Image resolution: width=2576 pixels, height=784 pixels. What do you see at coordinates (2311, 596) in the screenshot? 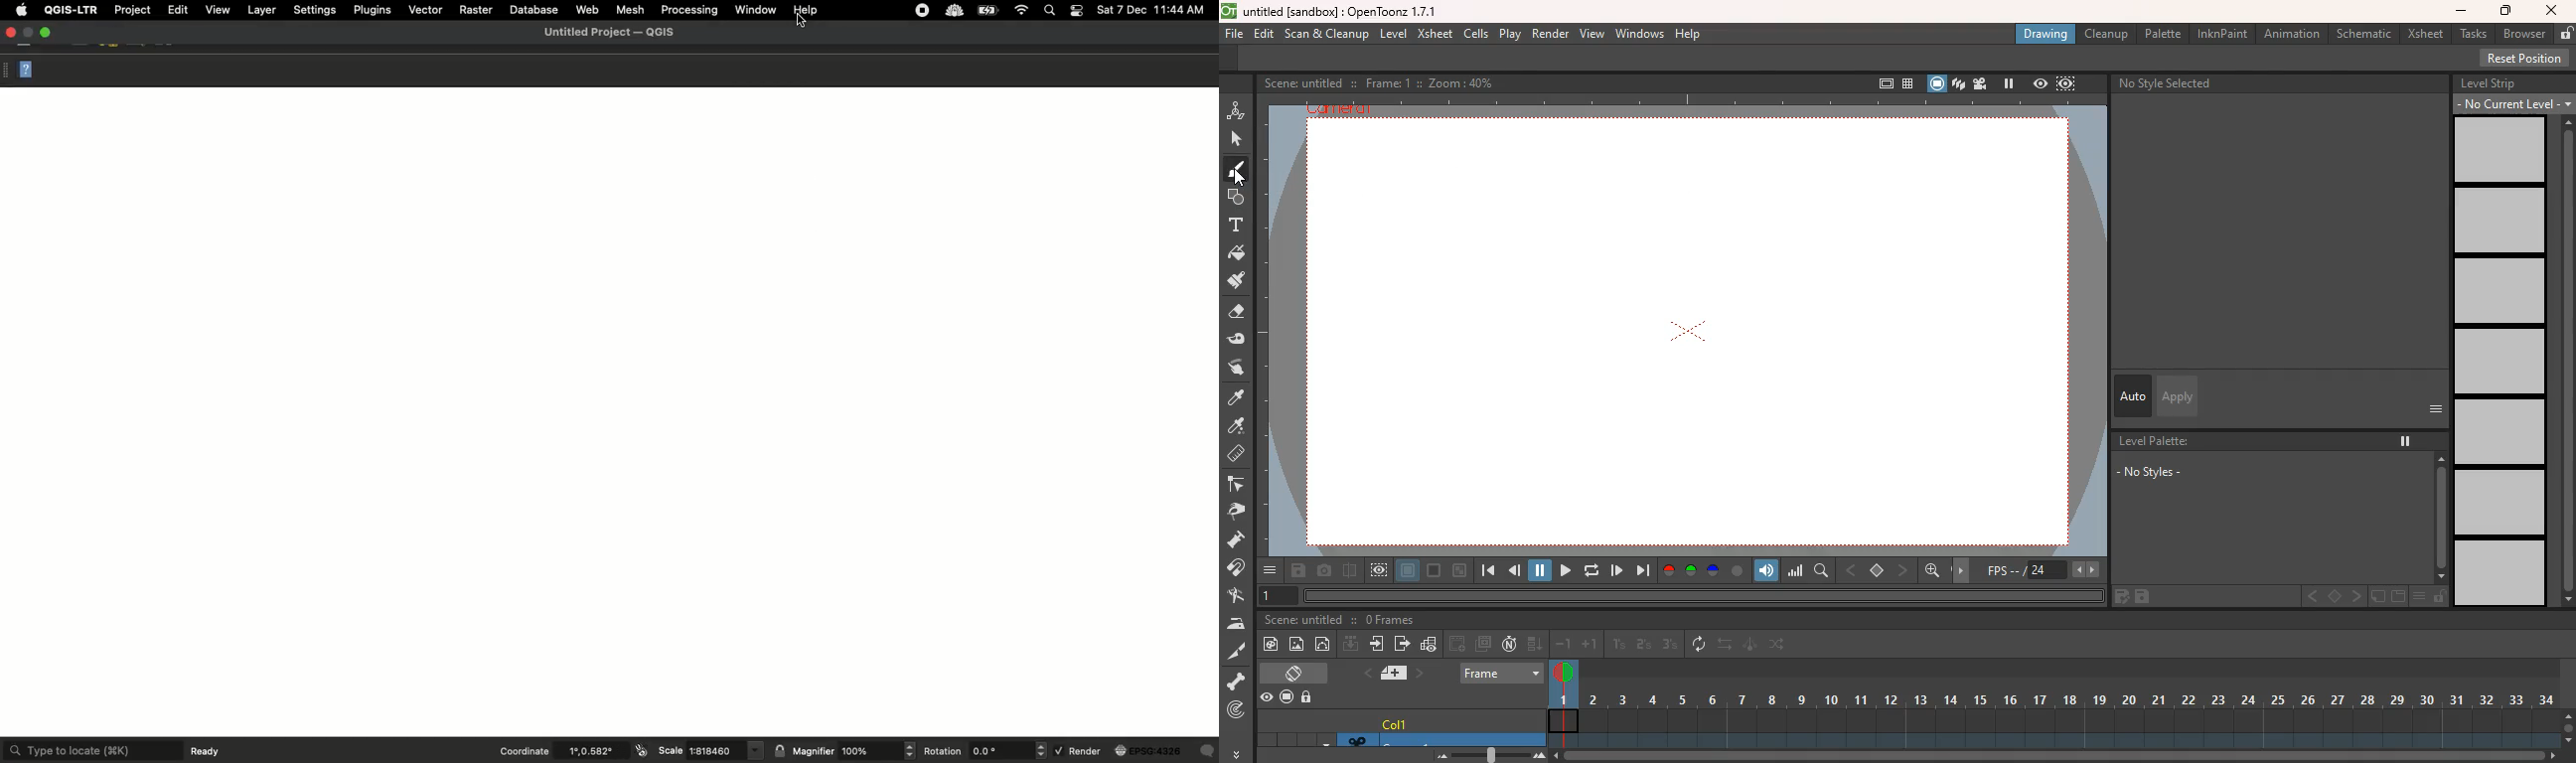
I see `back` at bounding box center [2311, 596].